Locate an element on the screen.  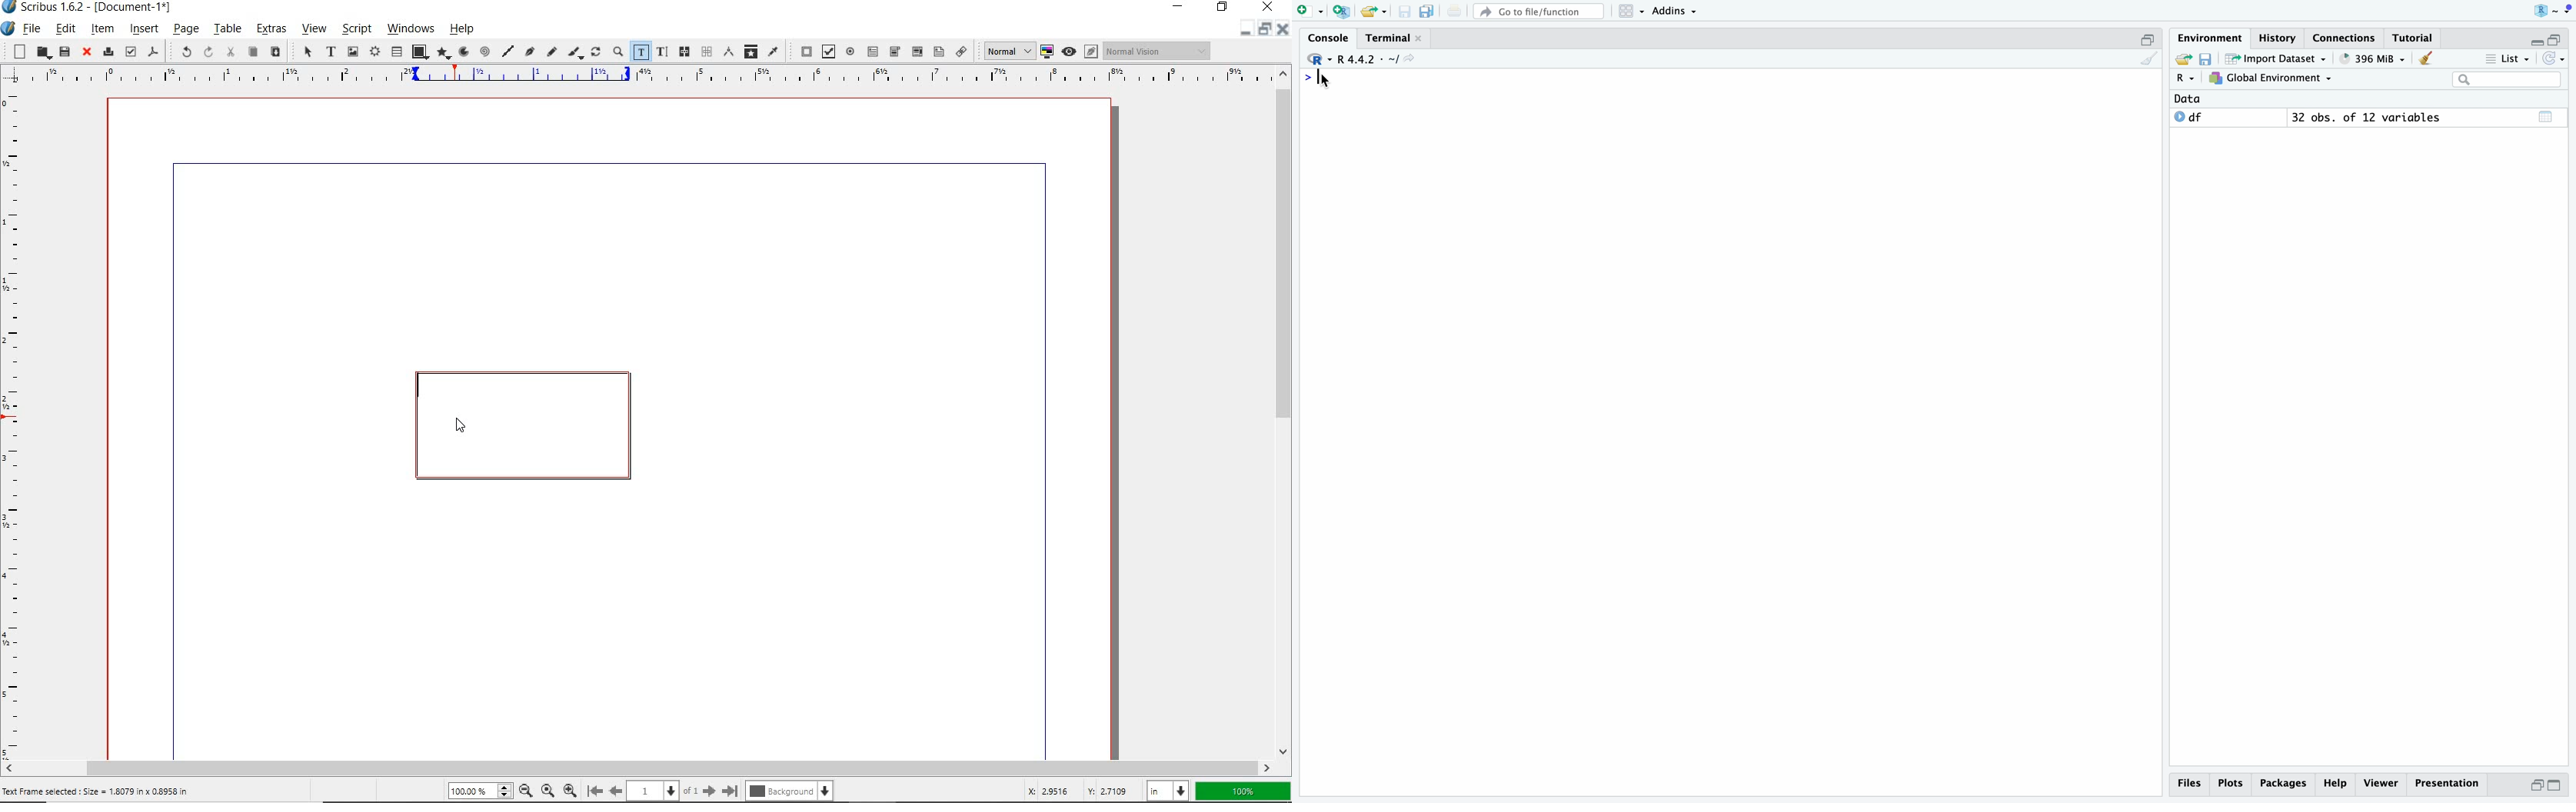
open is located at coordinates (42, 53).